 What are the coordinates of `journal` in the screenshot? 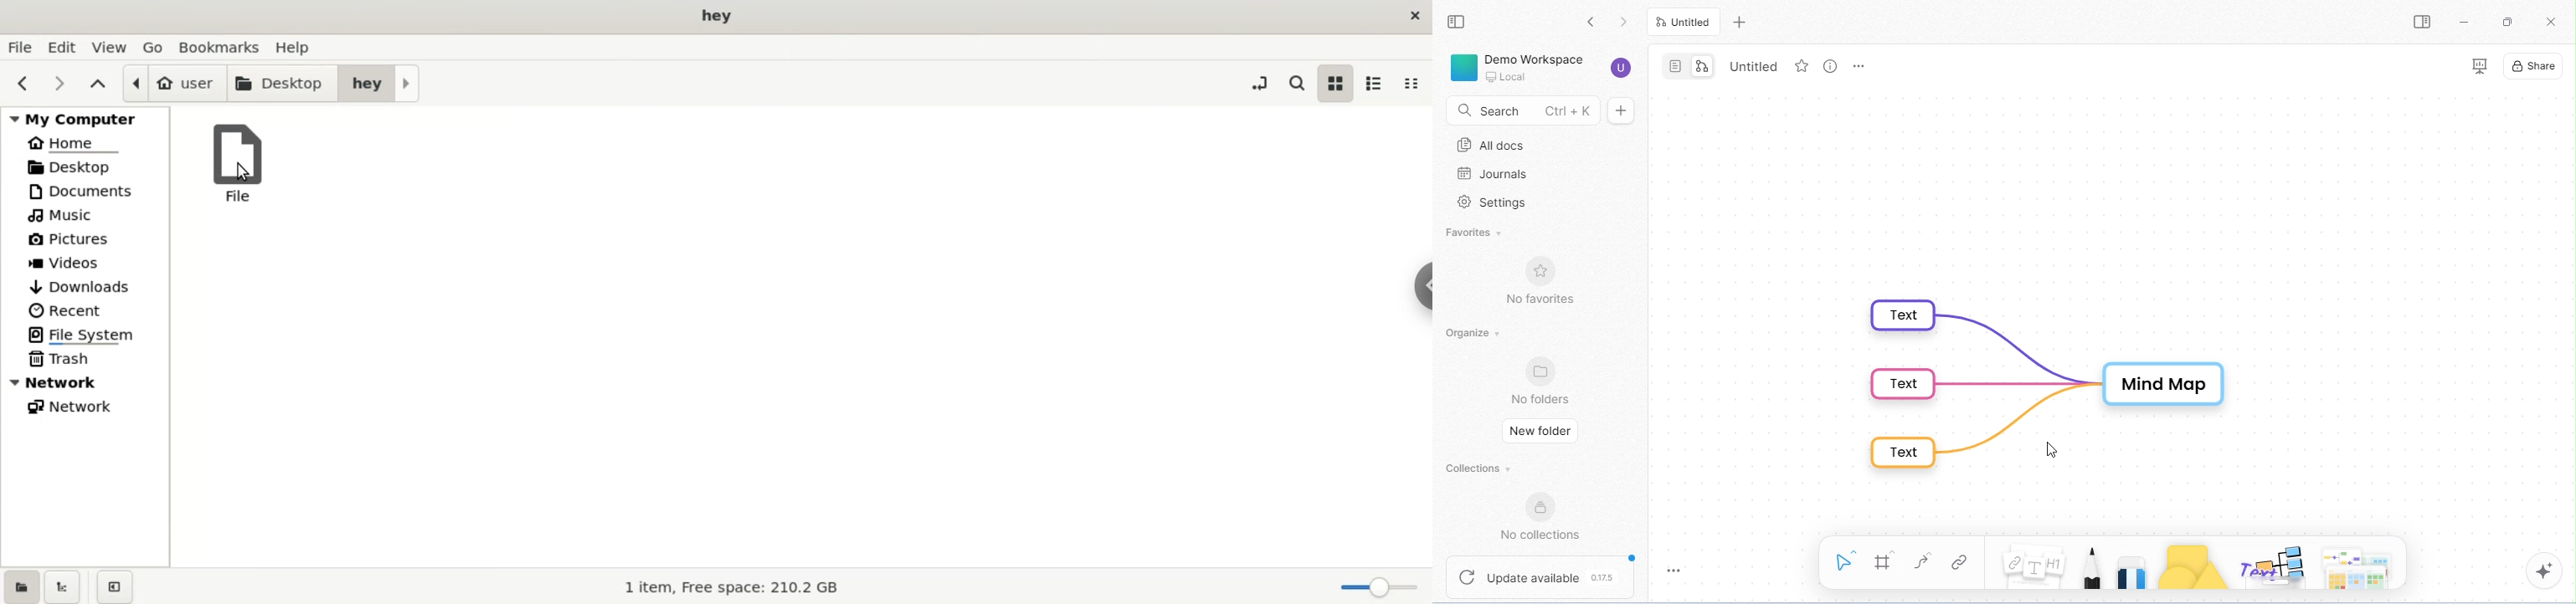 It's located at (1492, 175).